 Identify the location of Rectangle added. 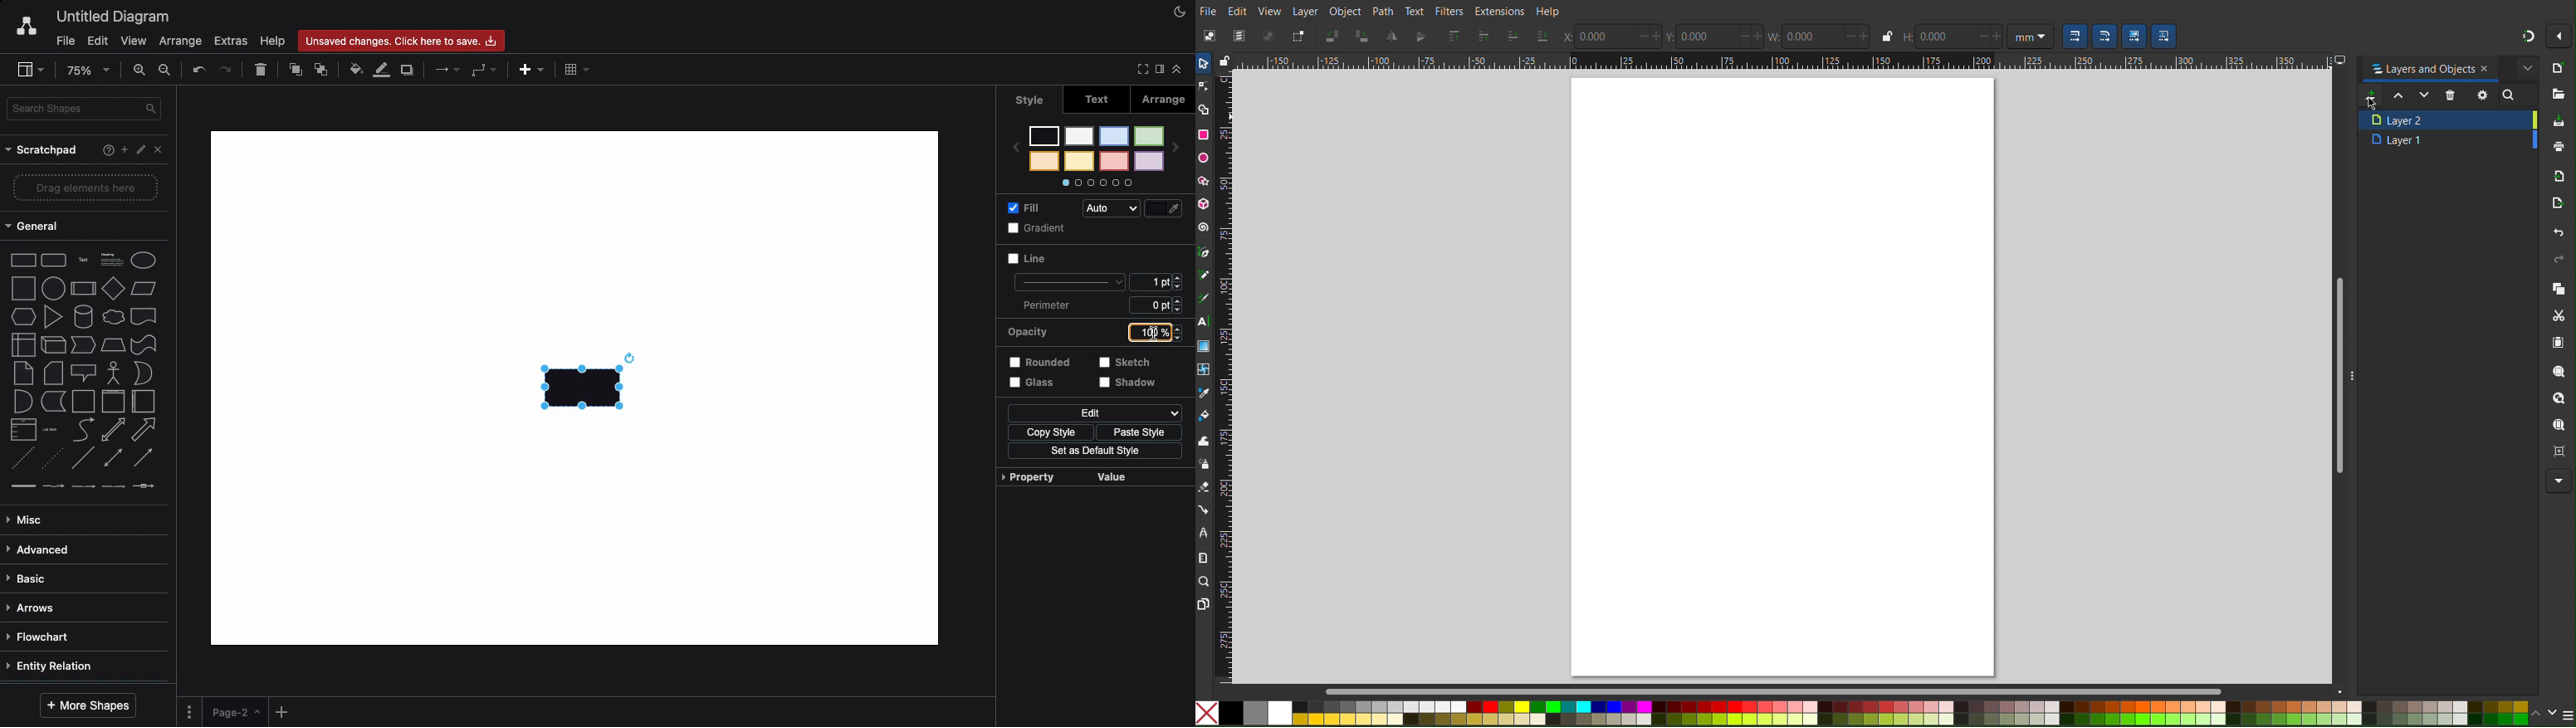
(585, 385).